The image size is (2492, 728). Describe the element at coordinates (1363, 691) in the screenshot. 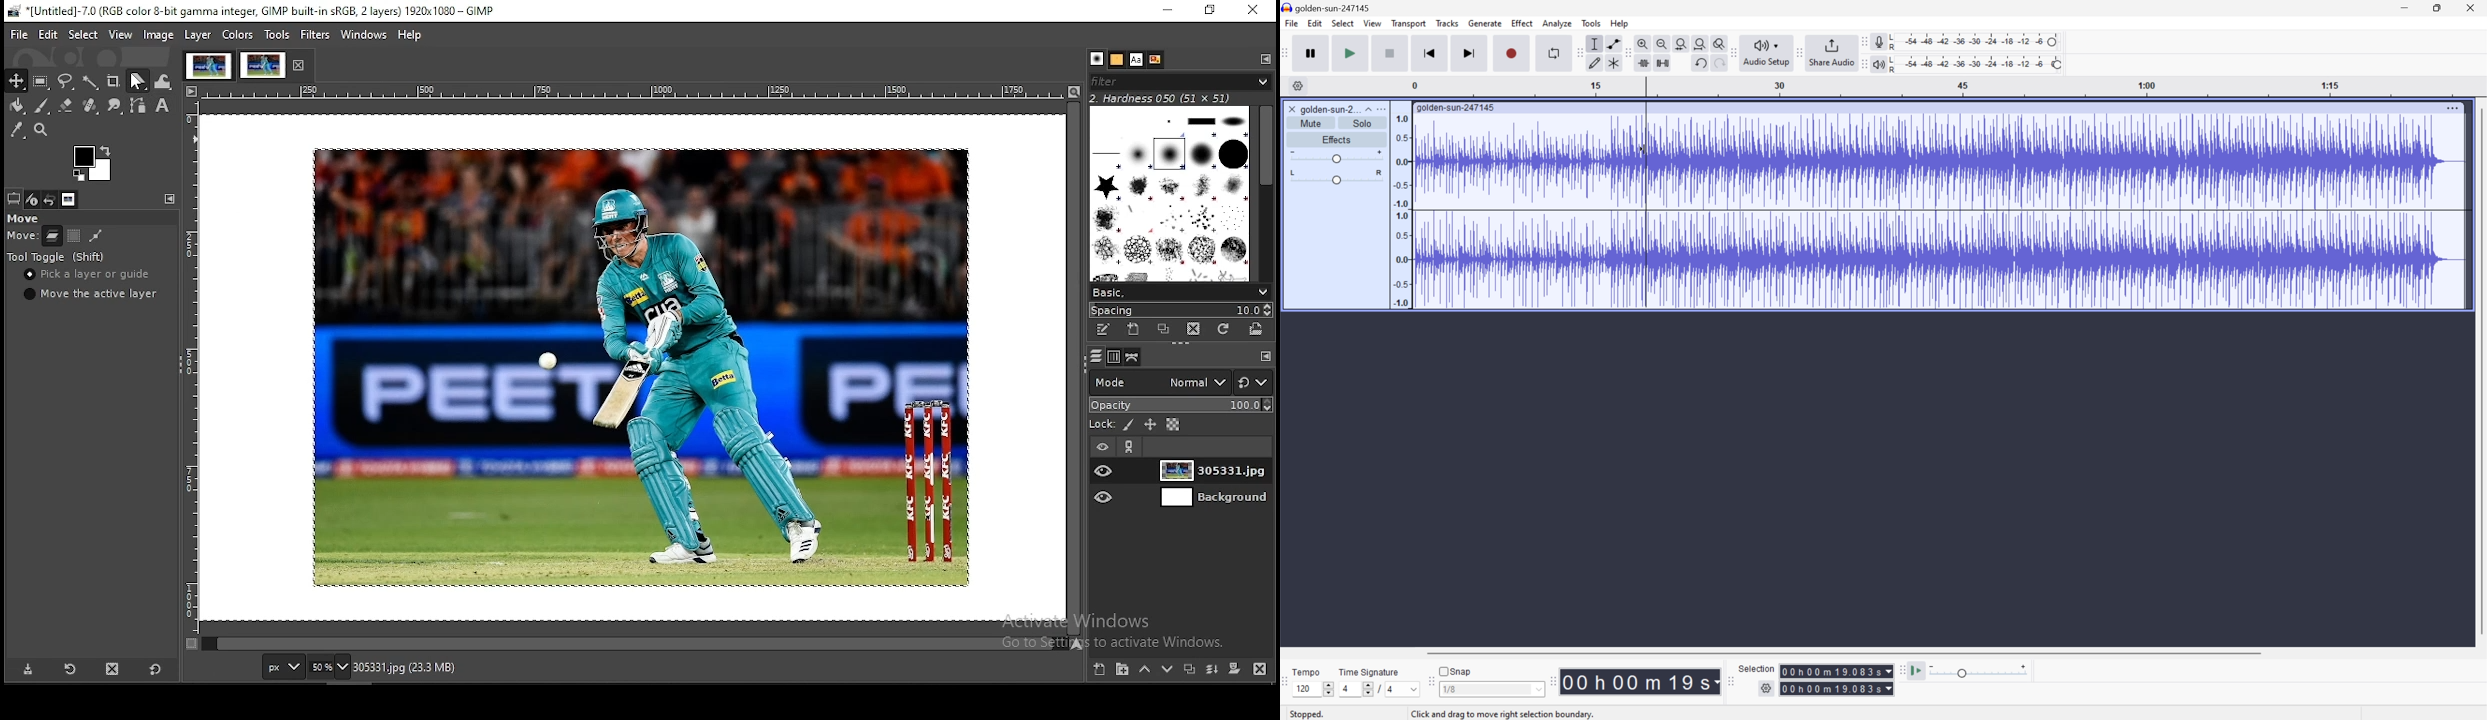

I see `Slider` at that location.